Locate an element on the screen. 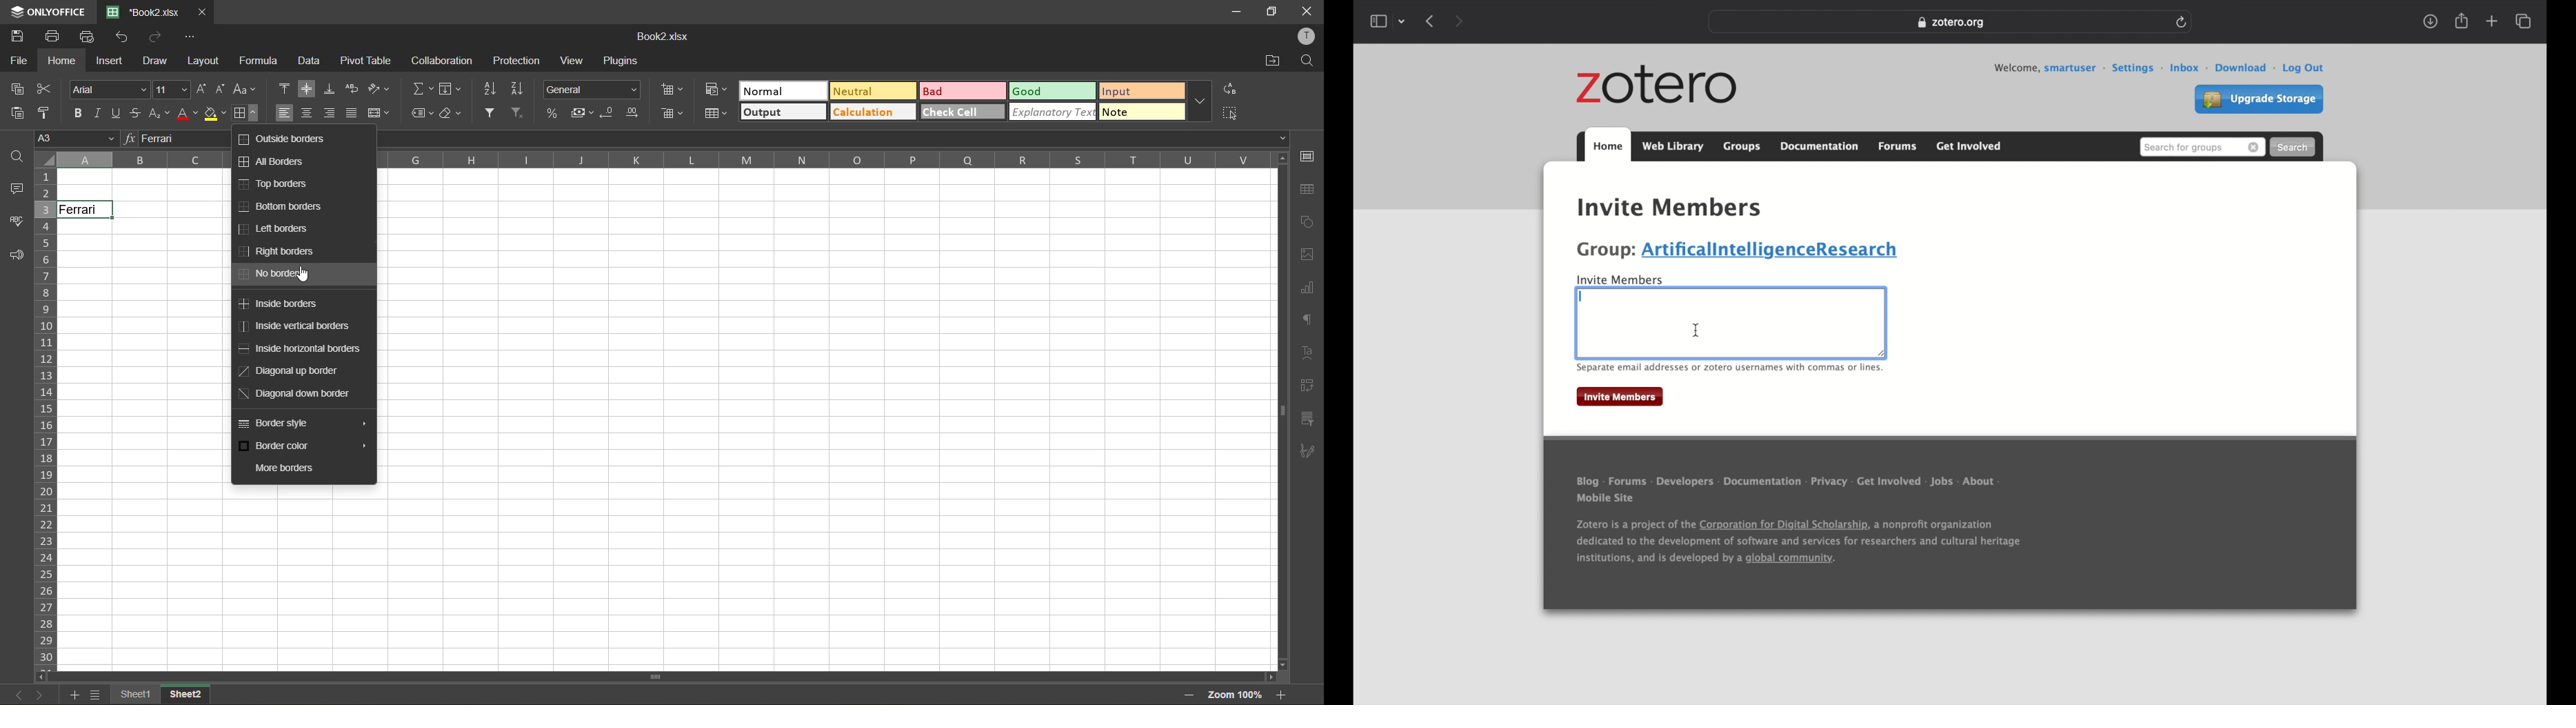  upgrade settings is located at coordinates (2260, 99).